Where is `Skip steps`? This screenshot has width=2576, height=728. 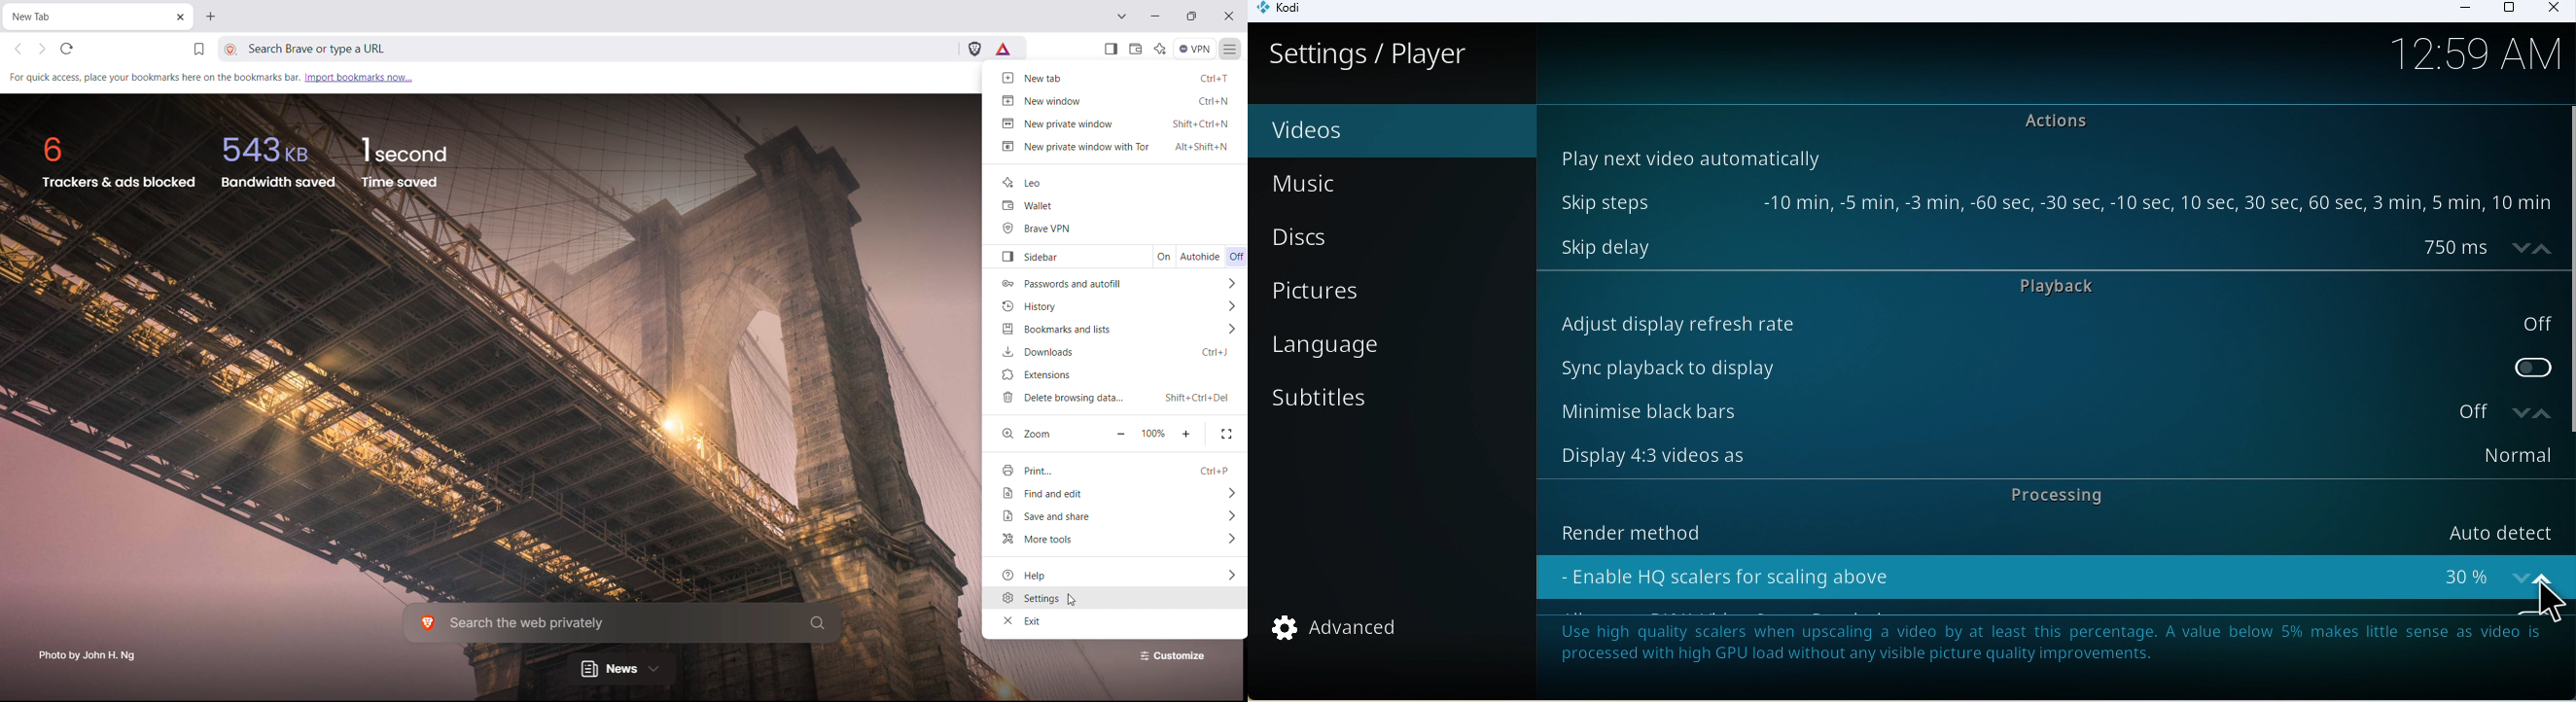
Skip steps is located at coordinates (2053, 203).